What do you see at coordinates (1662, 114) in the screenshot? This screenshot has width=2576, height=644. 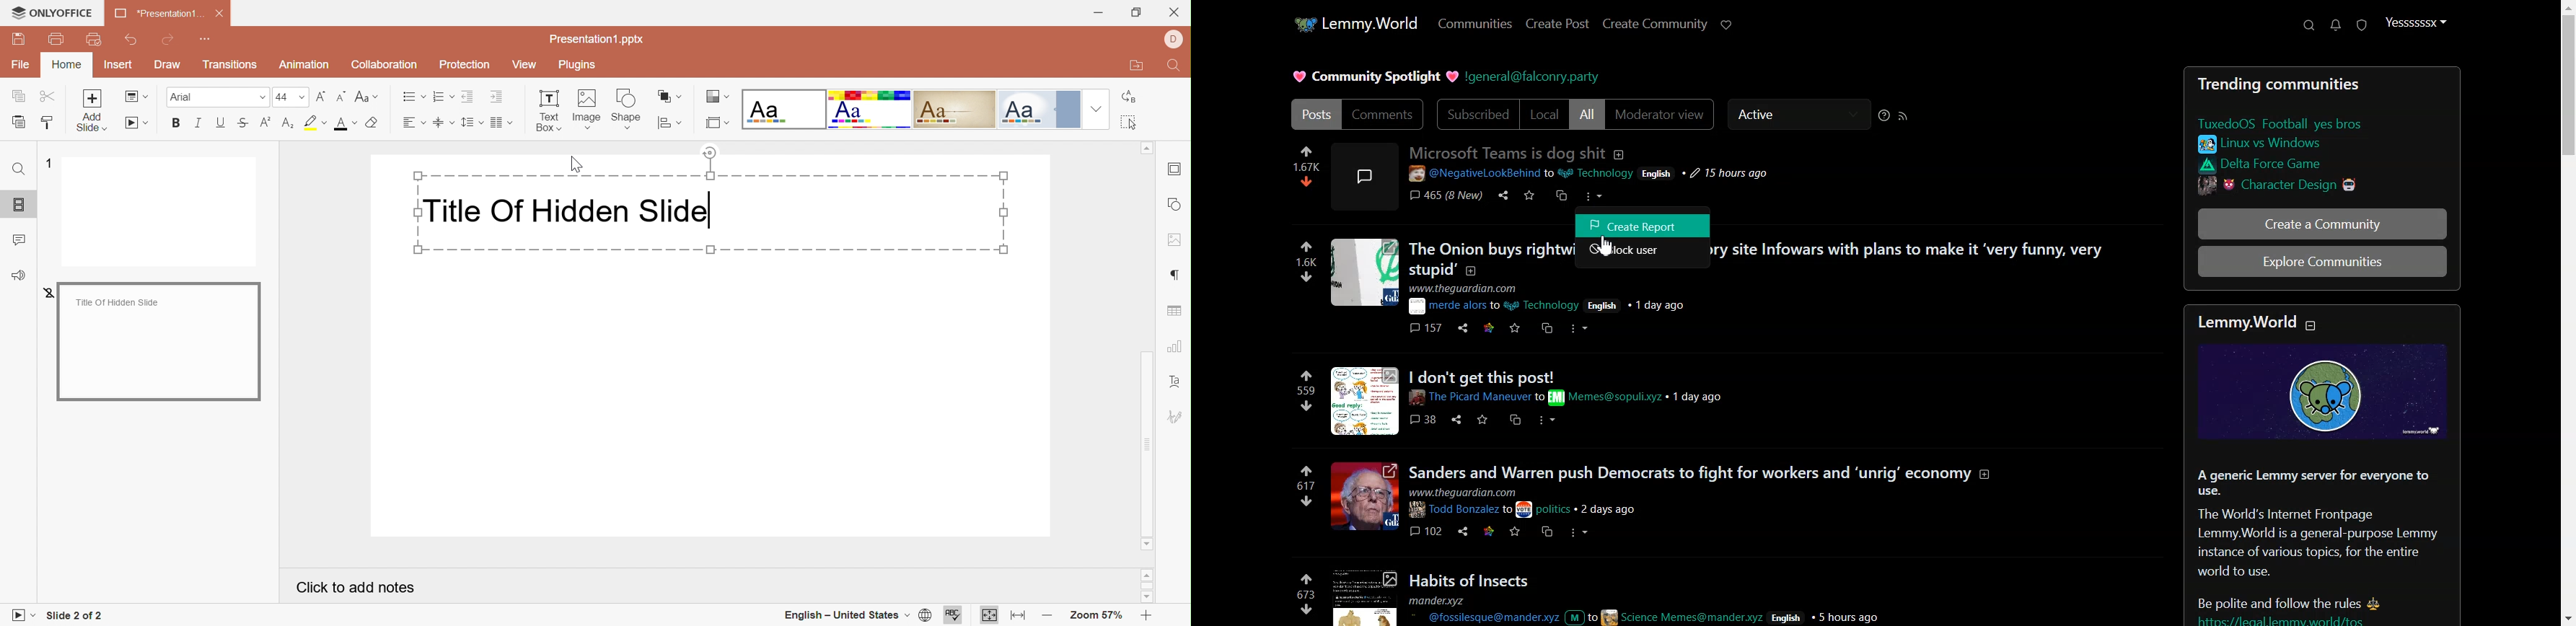 I see `Moderator view` at bounding box center [1662, 114].